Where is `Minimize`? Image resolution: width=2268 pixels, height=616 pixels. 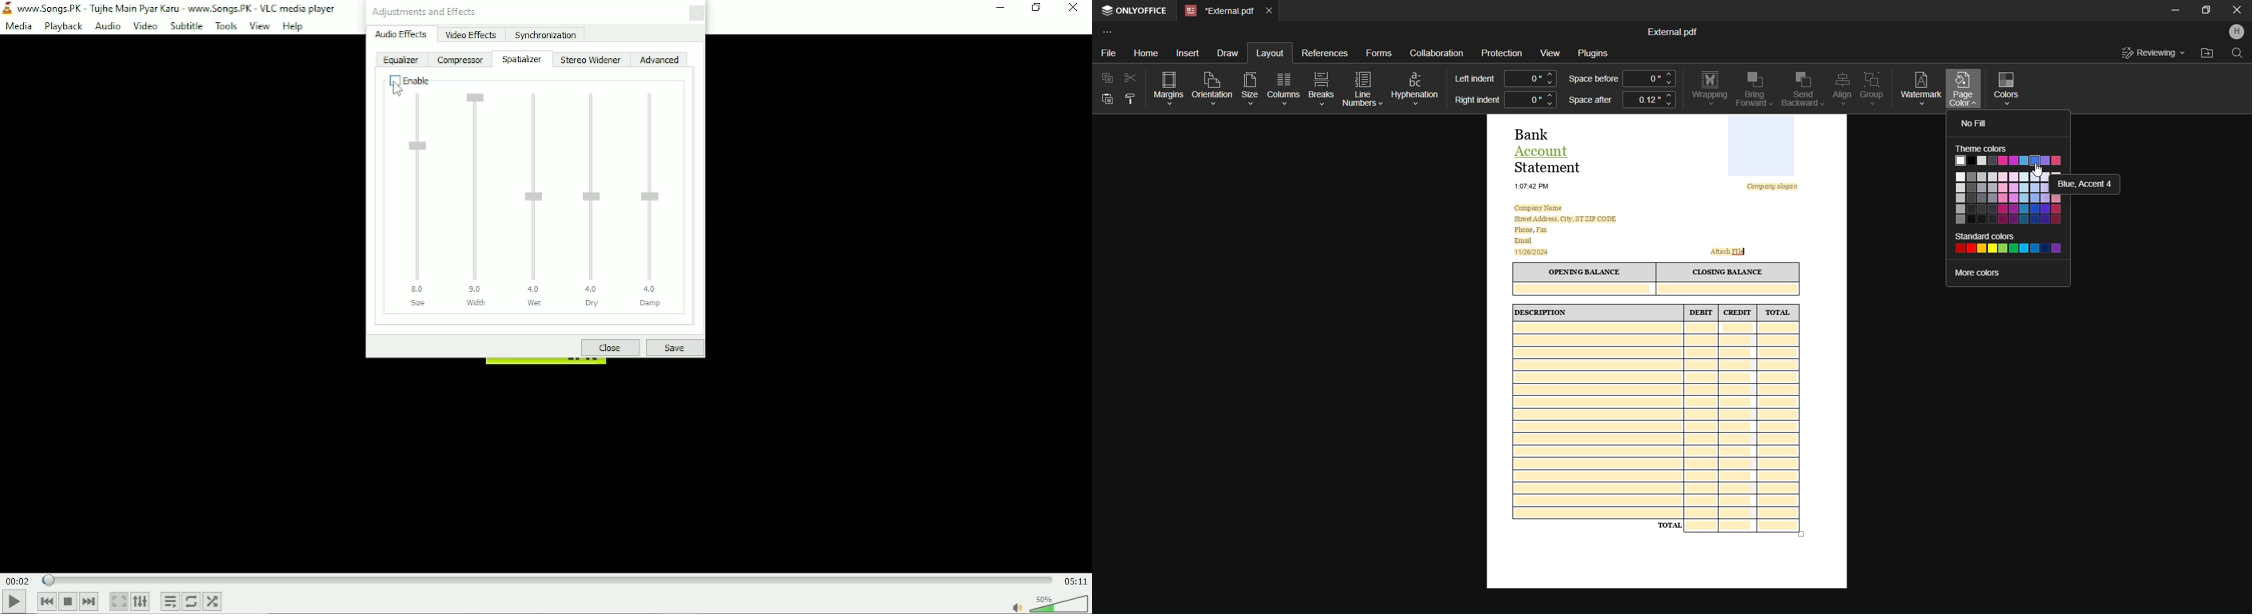 Minimize is located at coordinates (1000, 9).